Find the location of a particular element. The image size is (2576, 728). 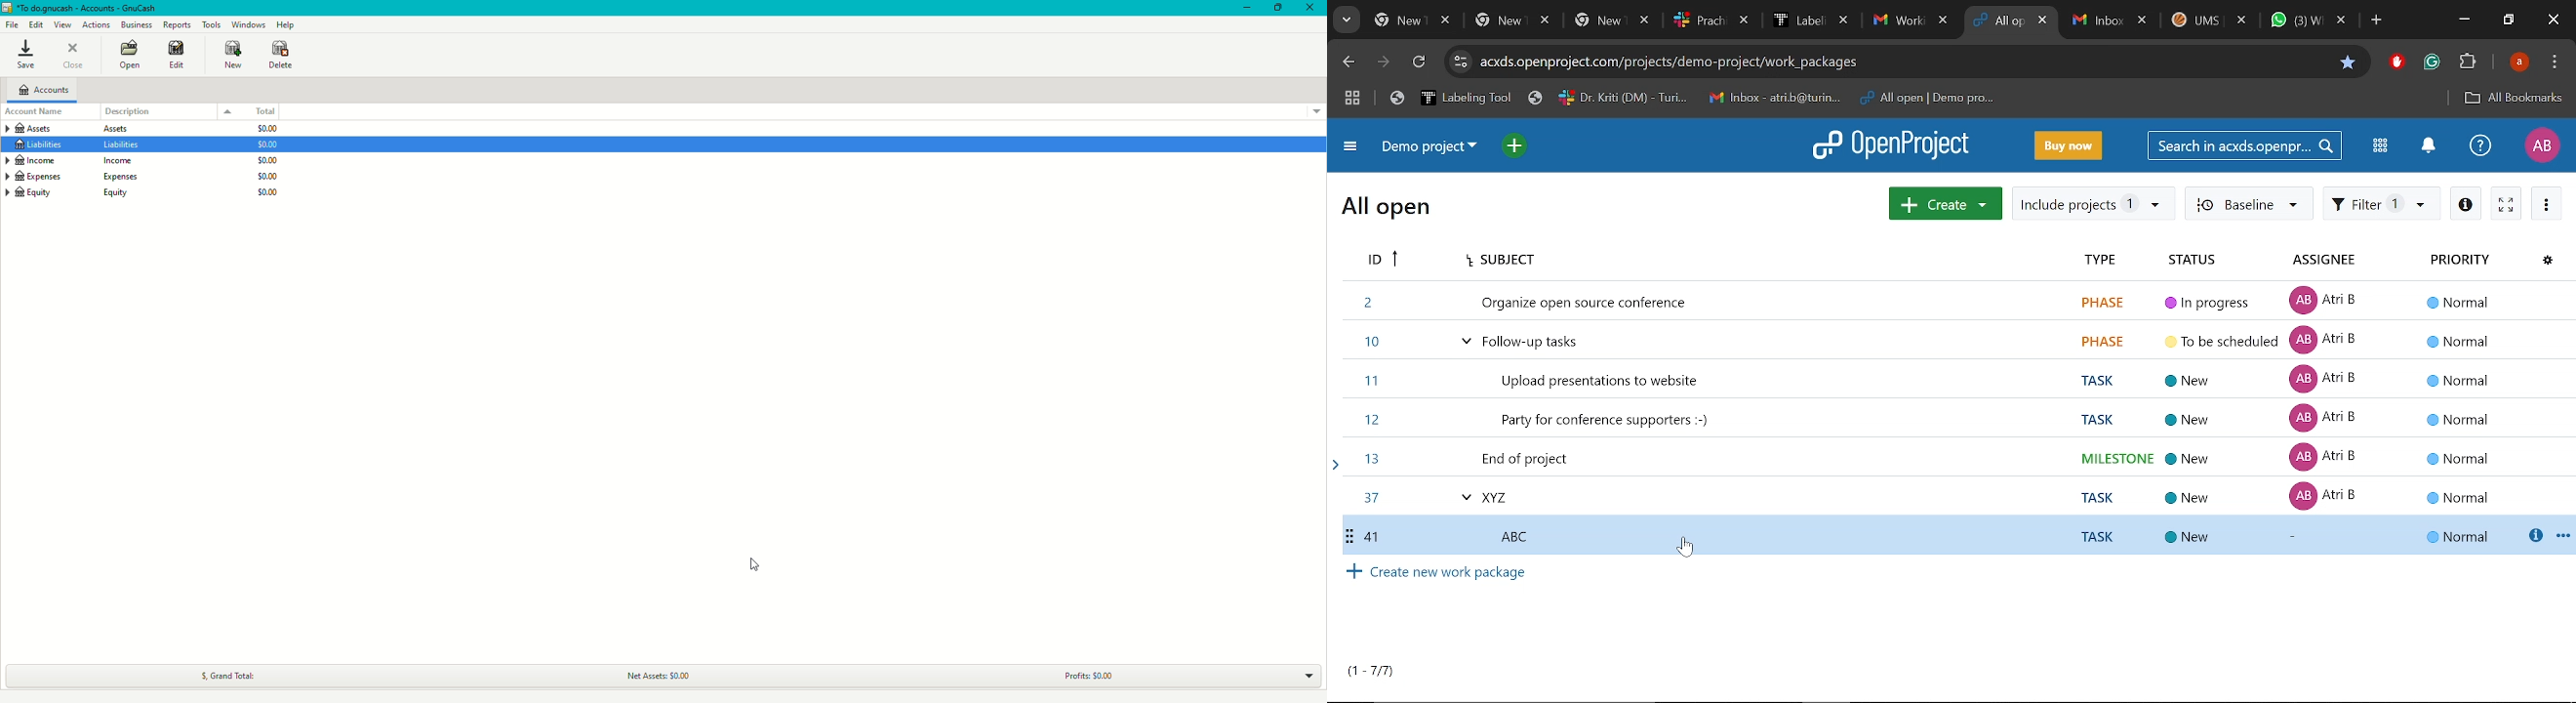

Current project is located at coordinates (1428, 146).